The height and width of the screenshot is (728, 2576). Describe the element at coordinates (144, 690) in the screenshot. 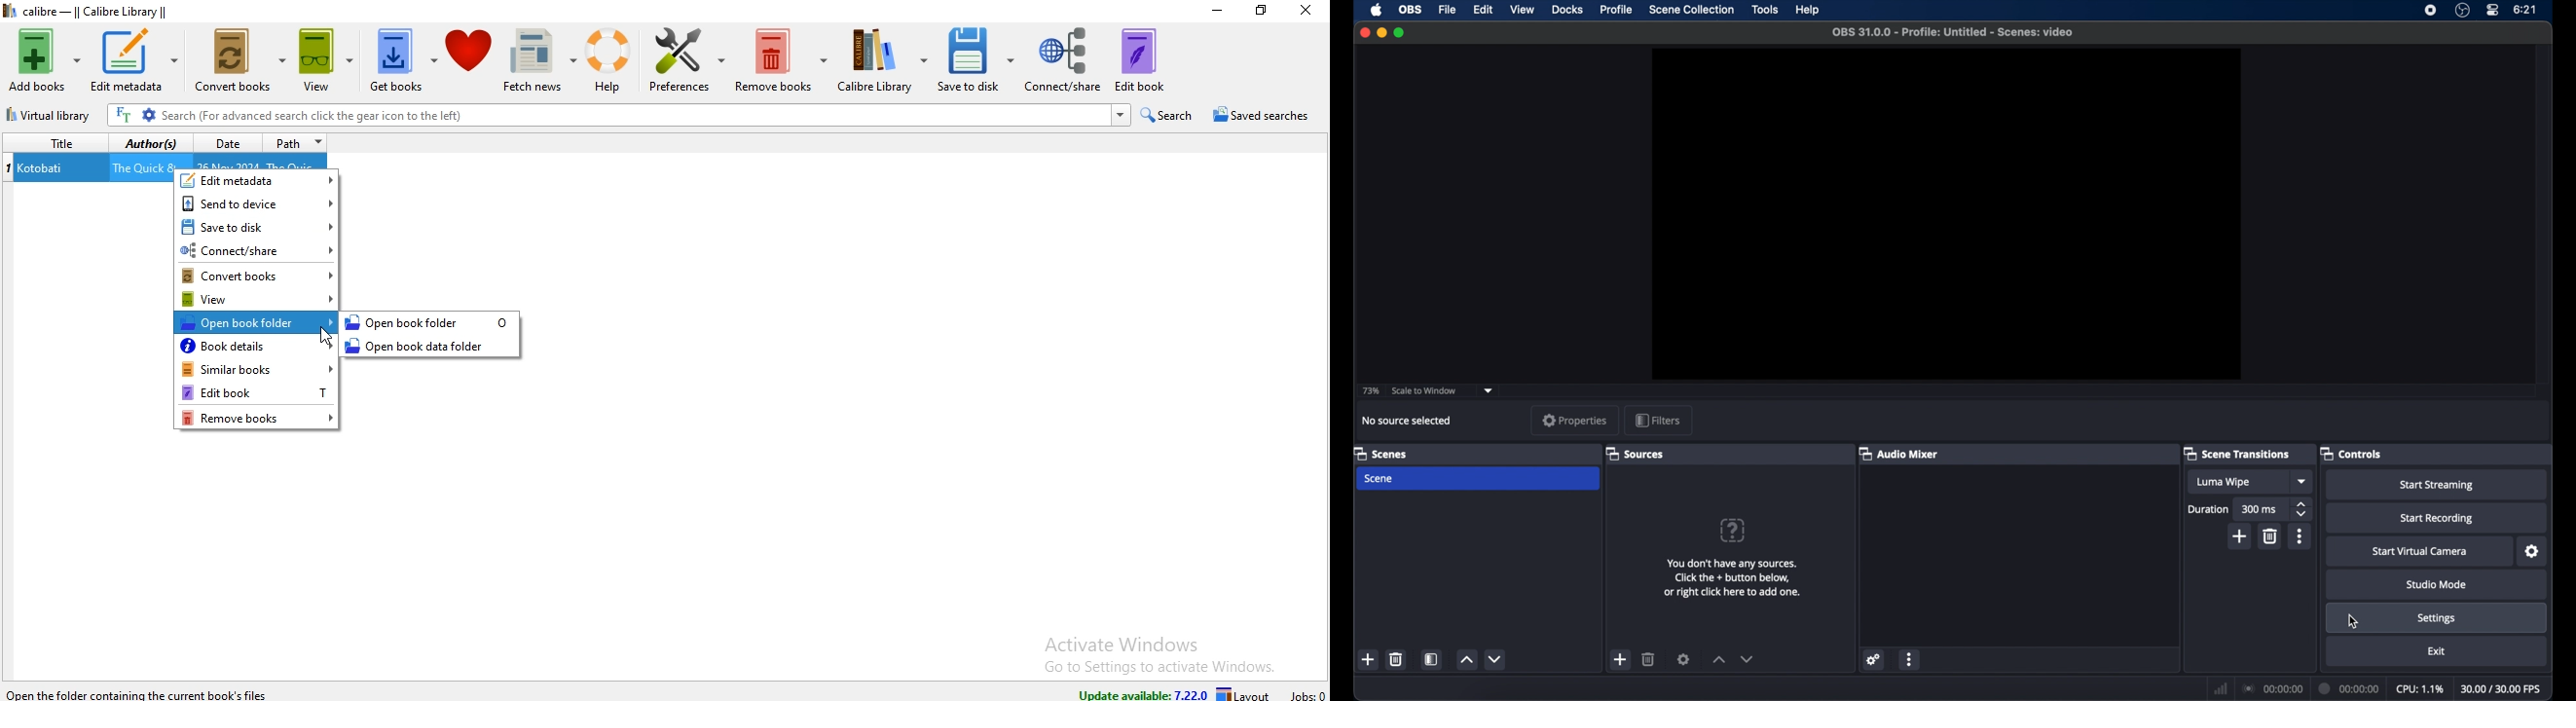

I see `Open the folder containing the current book's files.` at that location.